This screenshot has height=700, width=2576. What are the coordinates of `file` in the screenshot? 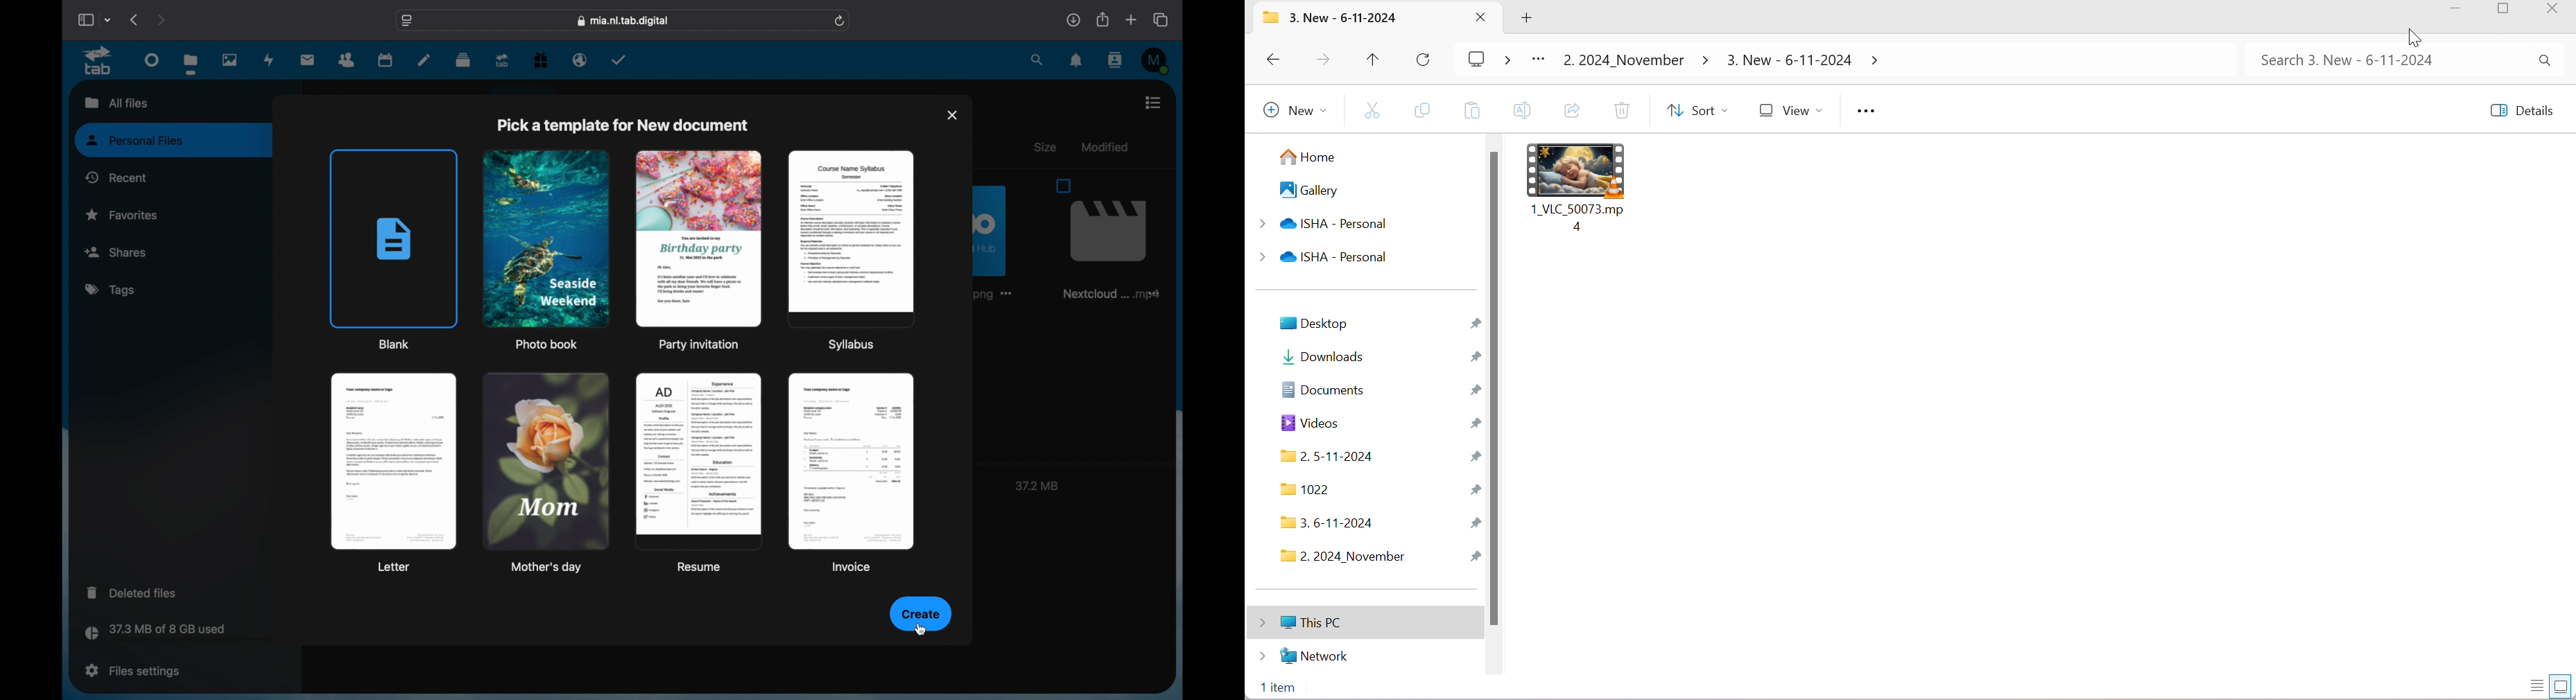 It's located at (1105, 239).